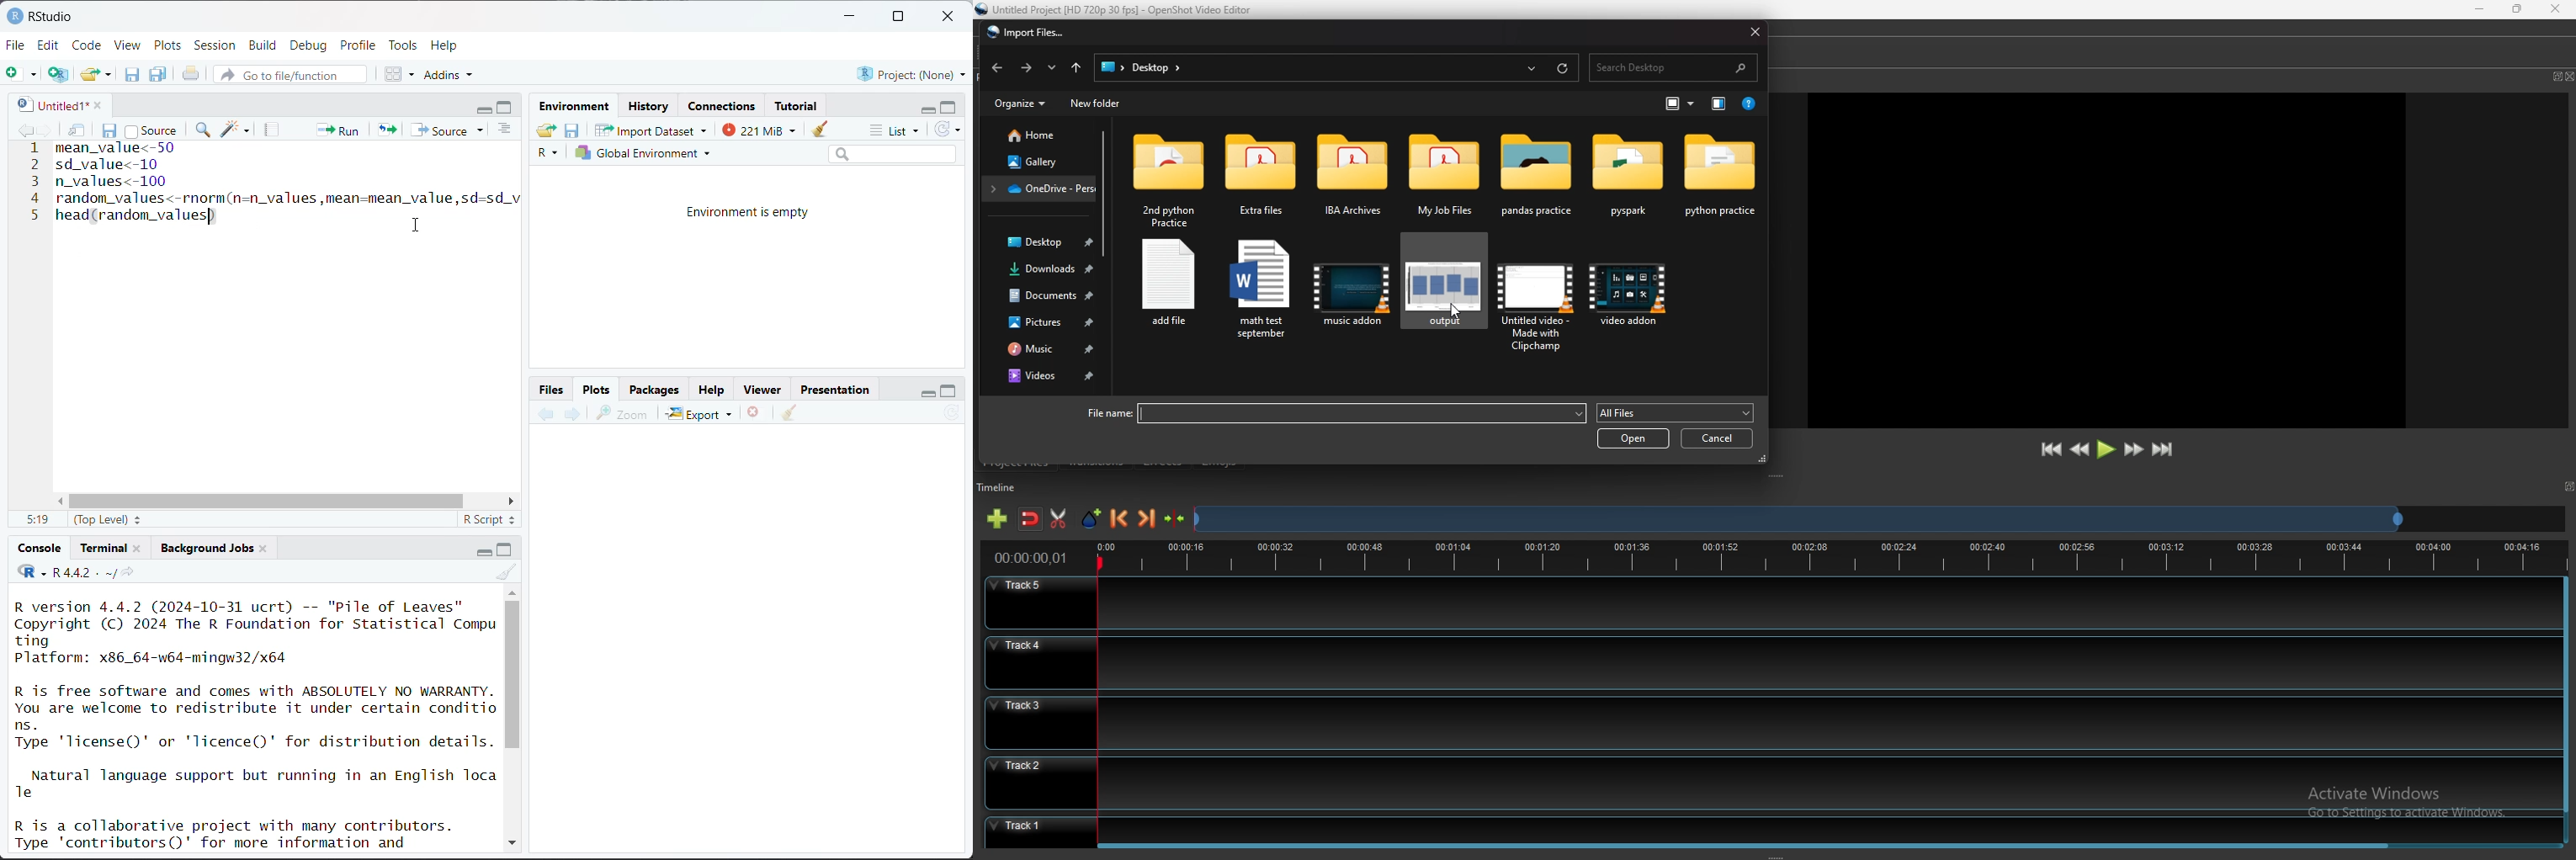  Describe the element at coordinates (1534, 297) in the screenshot. I see `file` at that location.